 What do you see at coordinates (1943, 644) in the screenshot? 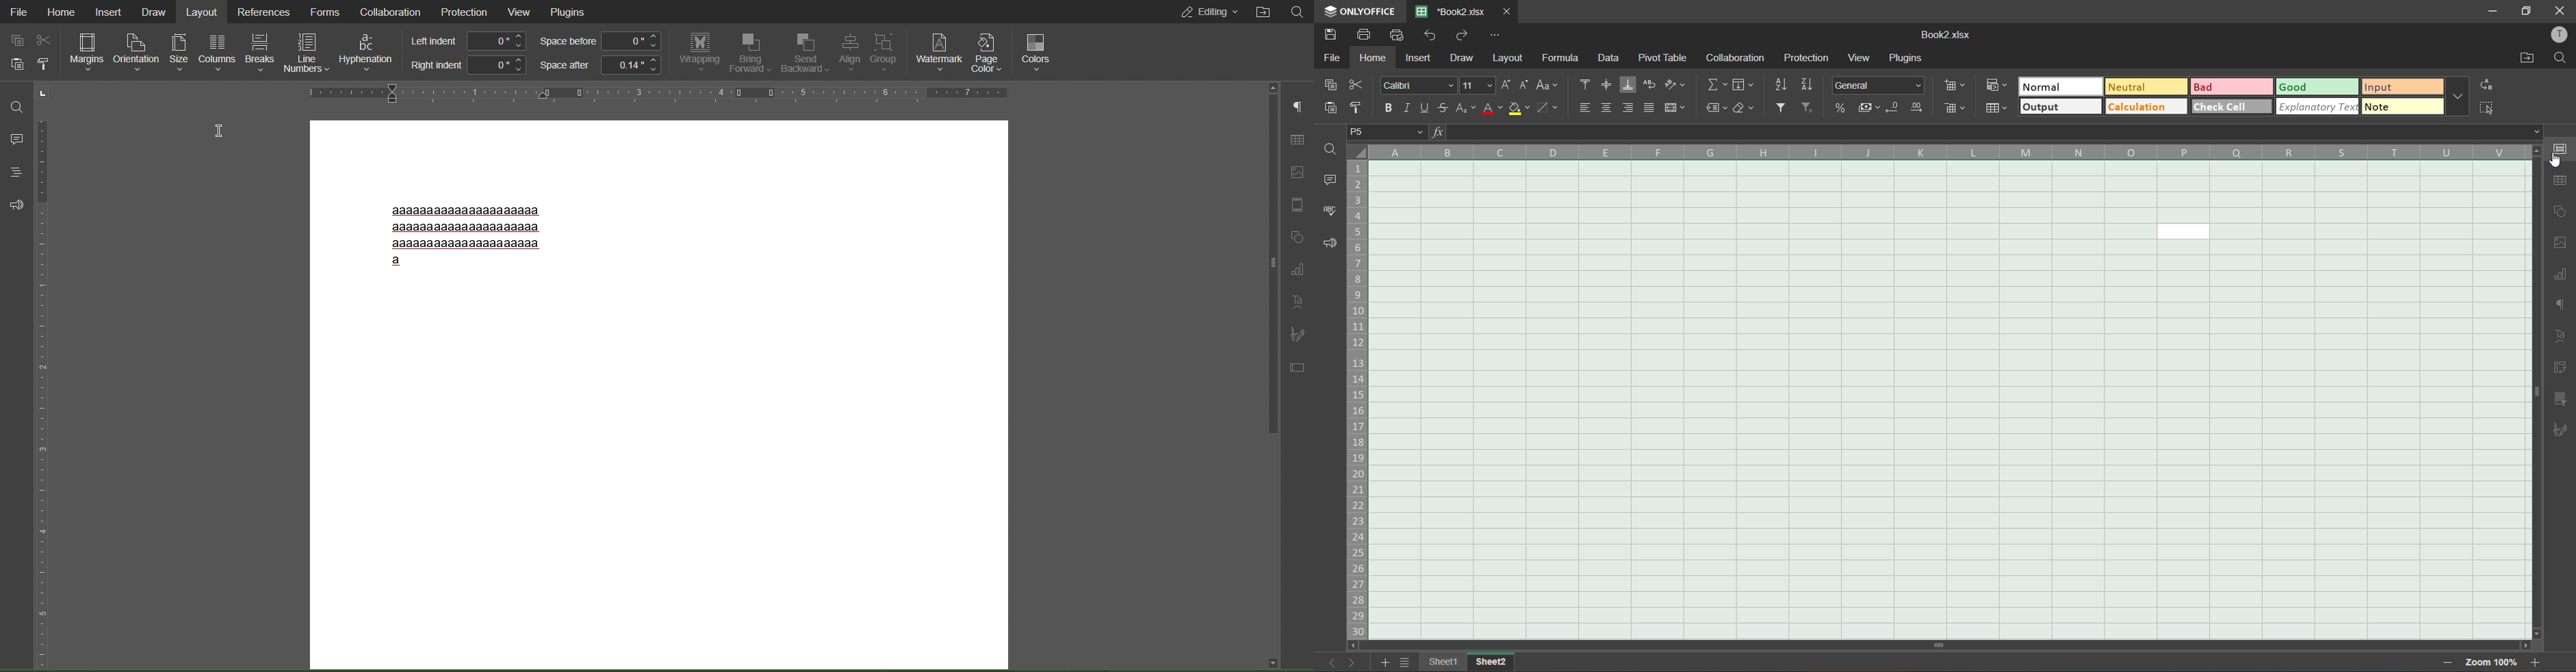
I see `scroll bar` at bounding box center [1943, 644].